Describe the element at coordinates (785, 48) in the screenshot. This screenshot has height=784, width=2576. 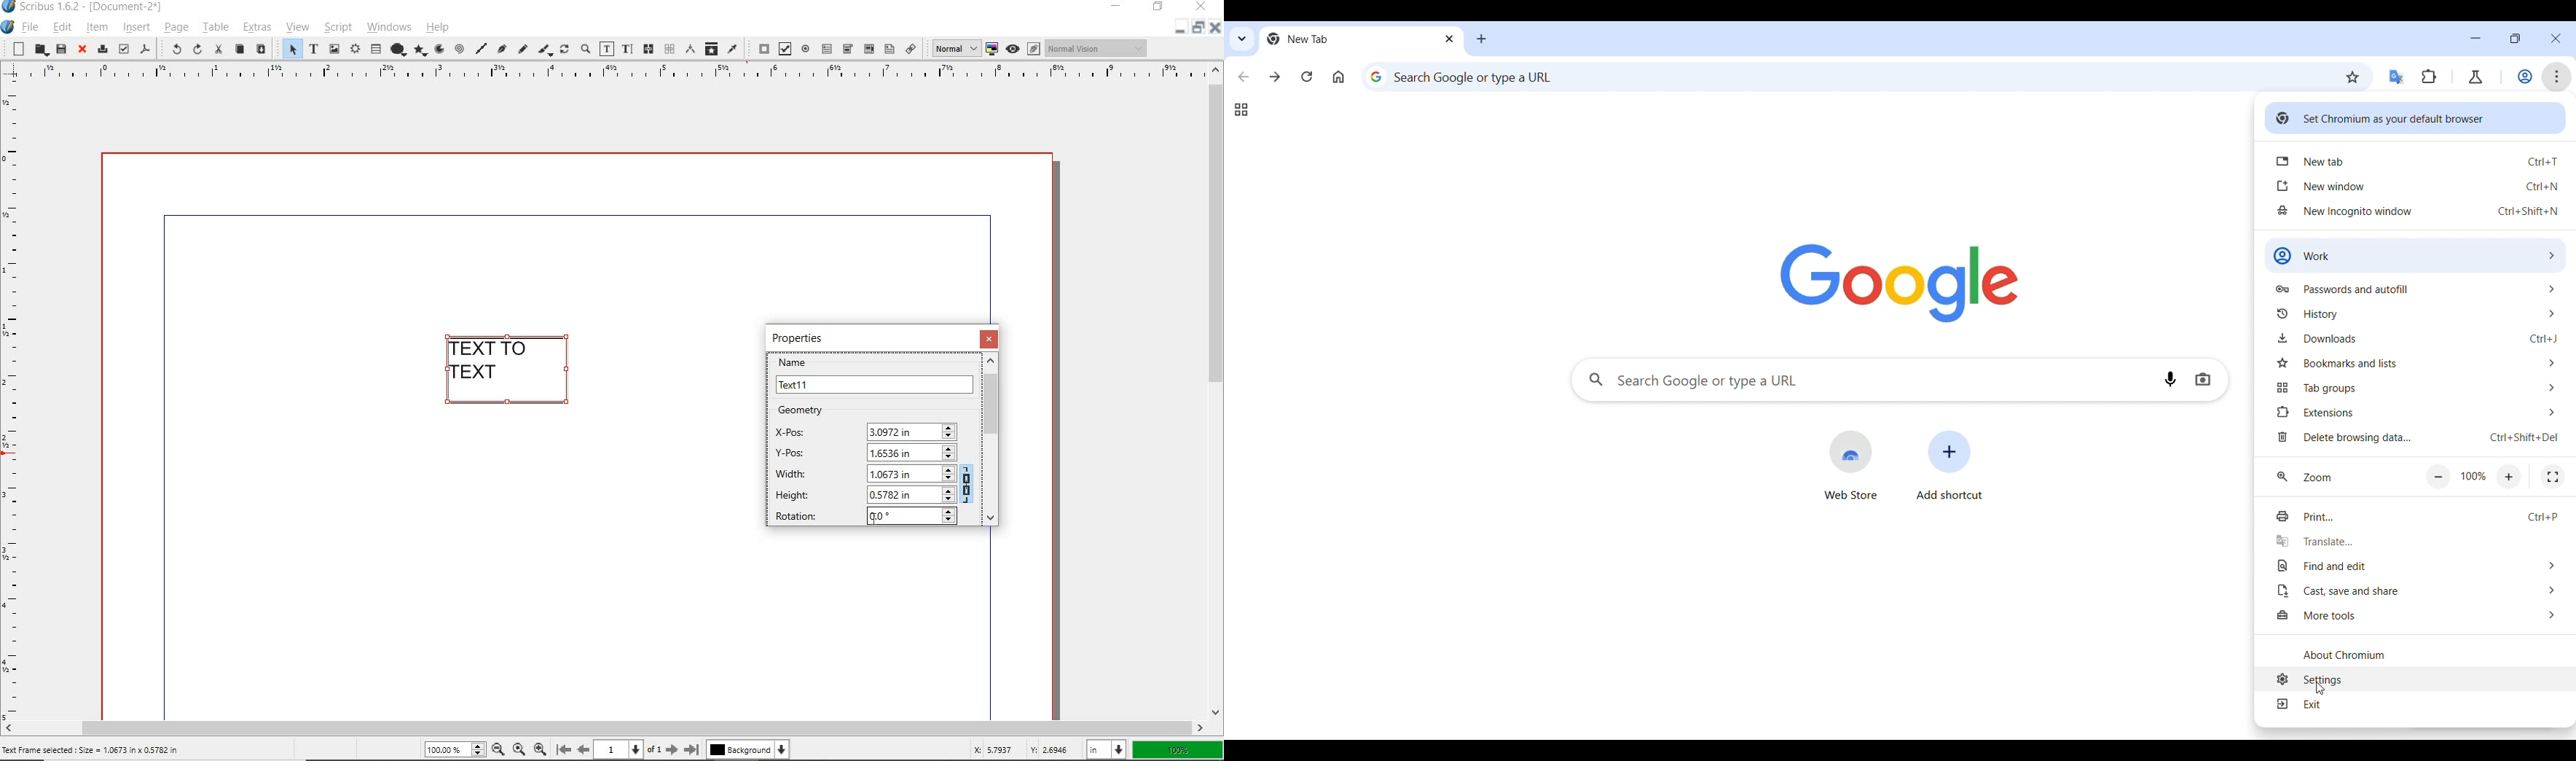
I see `pdf check box` at that location.